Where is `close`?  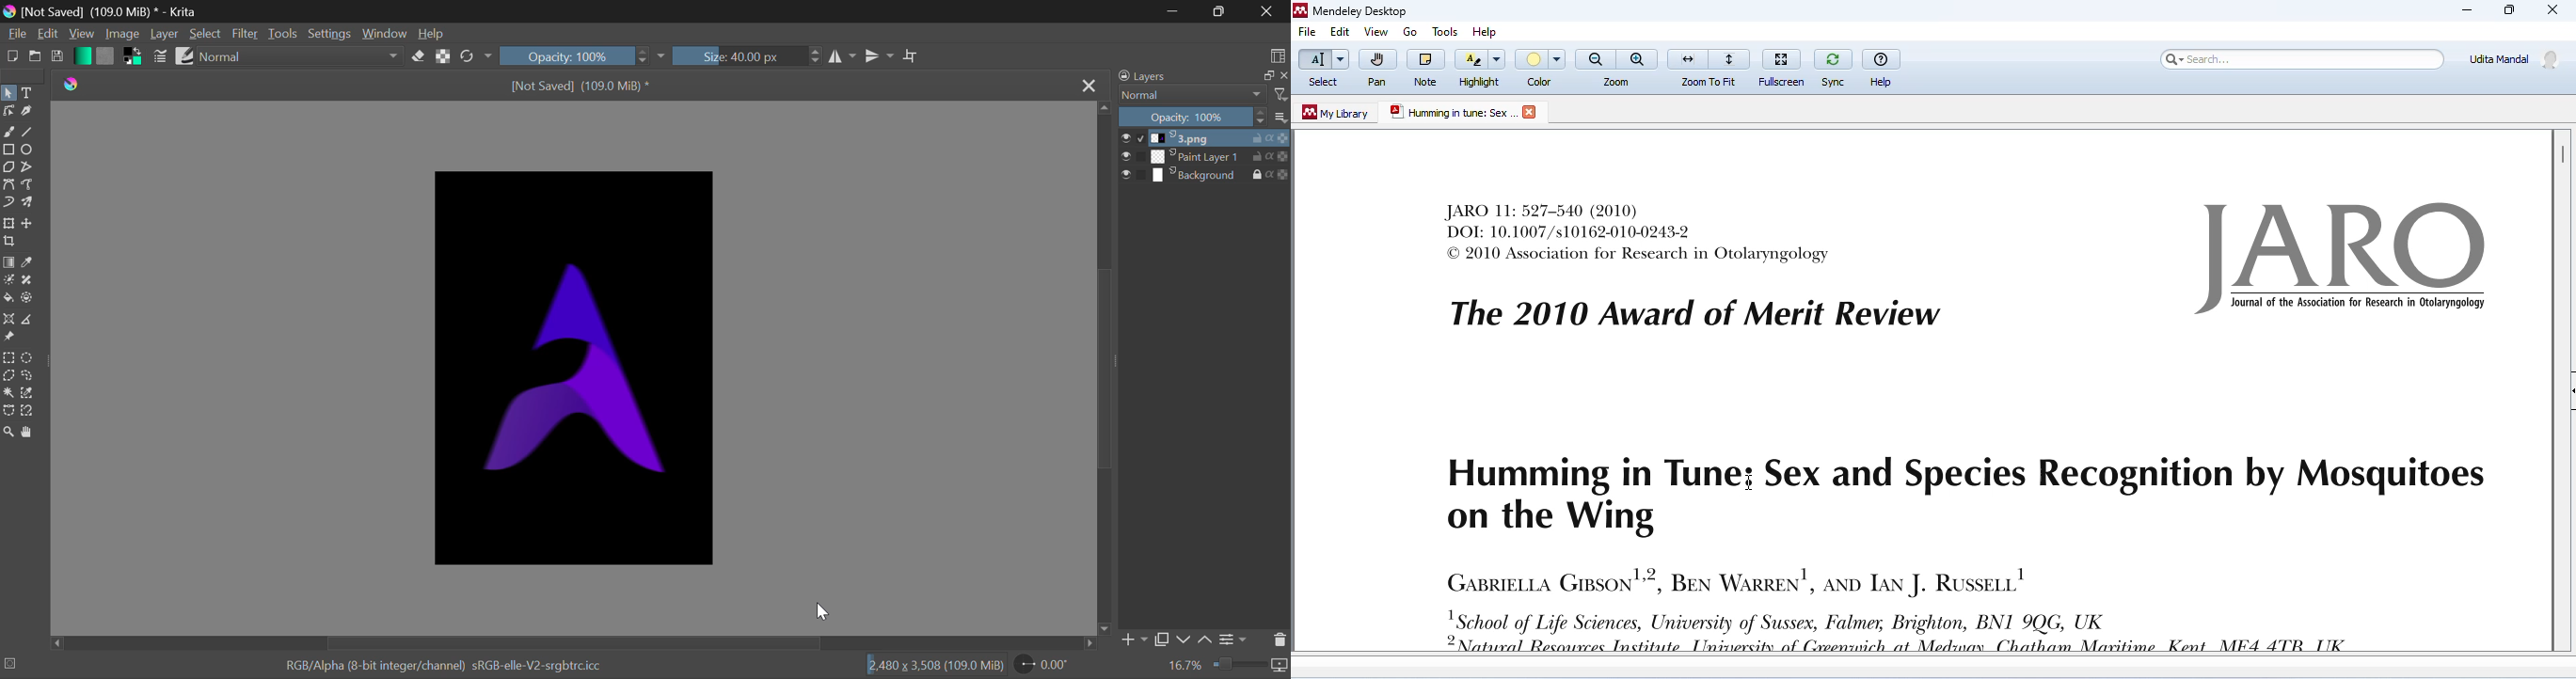
close is located at coordinates (2553, 11).